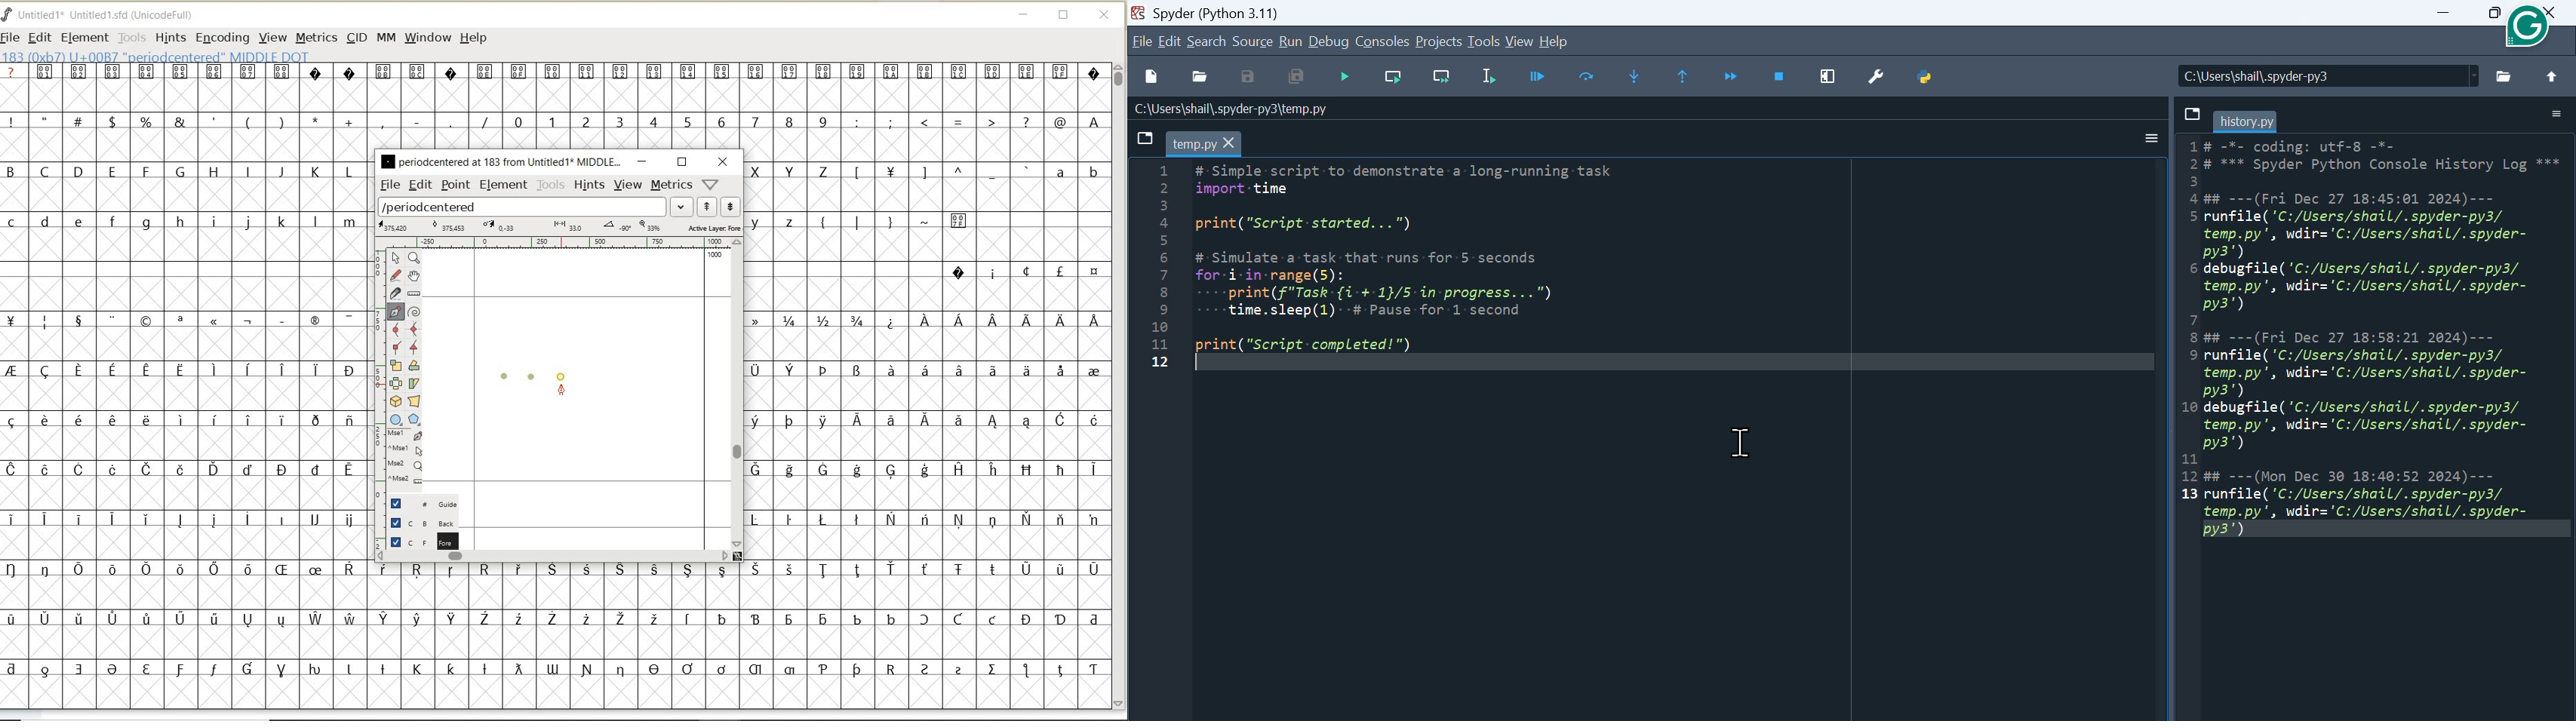 The image size is (2576, 728). Describe the element at coordinates (1535, 75) in the screenshot. I see `run current cell` at that location.